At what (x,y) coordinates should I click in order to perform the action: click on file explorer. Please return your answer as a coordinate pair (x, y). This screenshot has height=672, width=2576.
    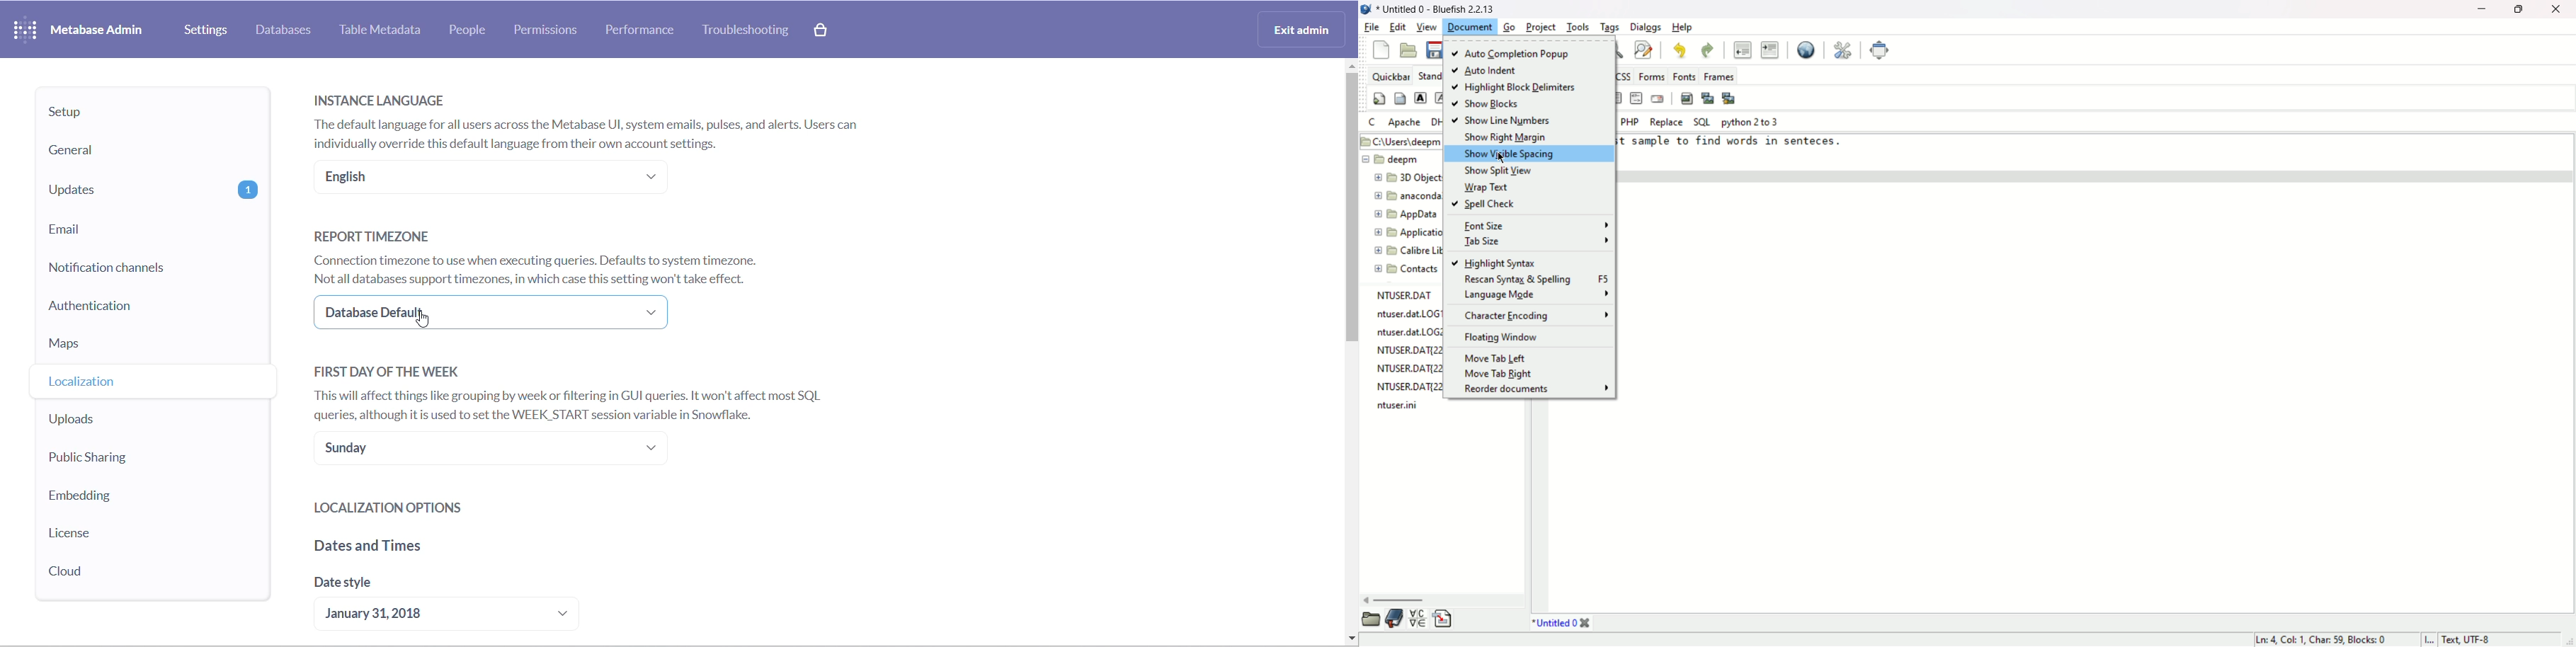
    Looking at the image, I should click on (1370, 620).